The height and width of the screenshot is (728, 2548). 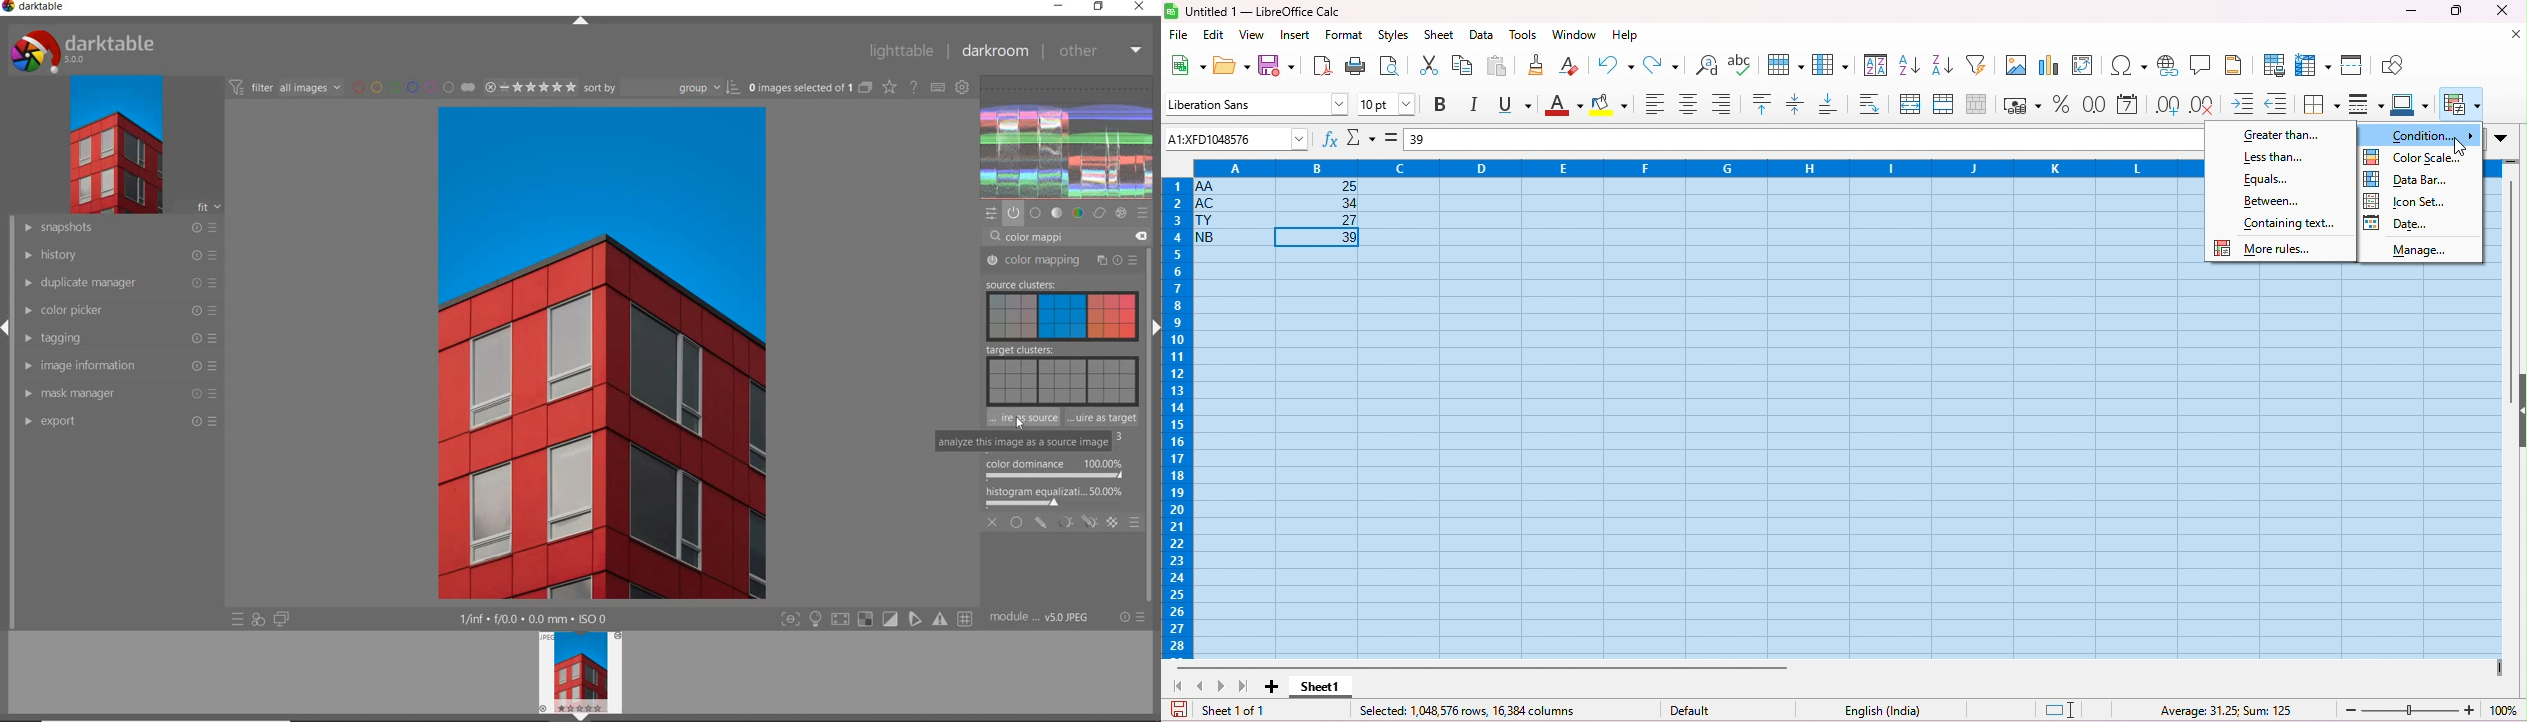 What do you see at coordinates (1876, 65) in the screenshot?
I see `sort` at bounding box center [1876, 65].